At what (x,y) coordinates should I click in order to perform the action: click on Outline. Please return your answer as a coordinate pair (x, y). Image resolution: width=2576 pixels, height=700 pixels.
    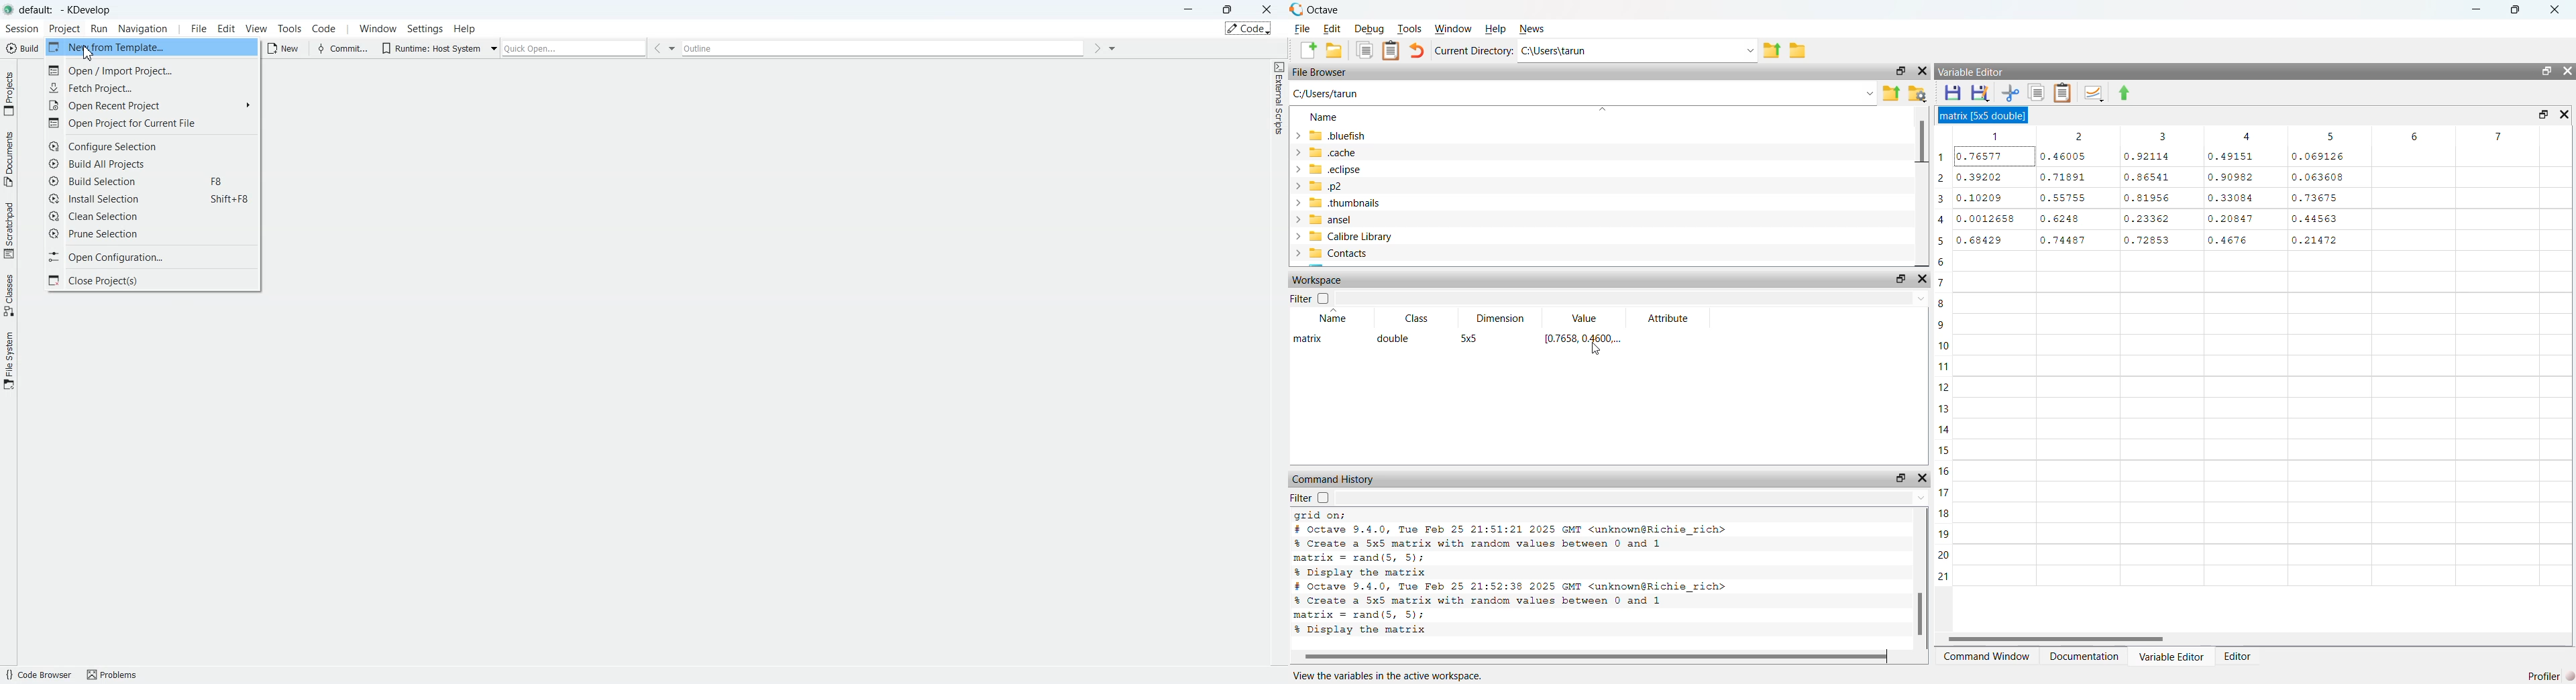
    Looking at the image, I should click on (885, 48).